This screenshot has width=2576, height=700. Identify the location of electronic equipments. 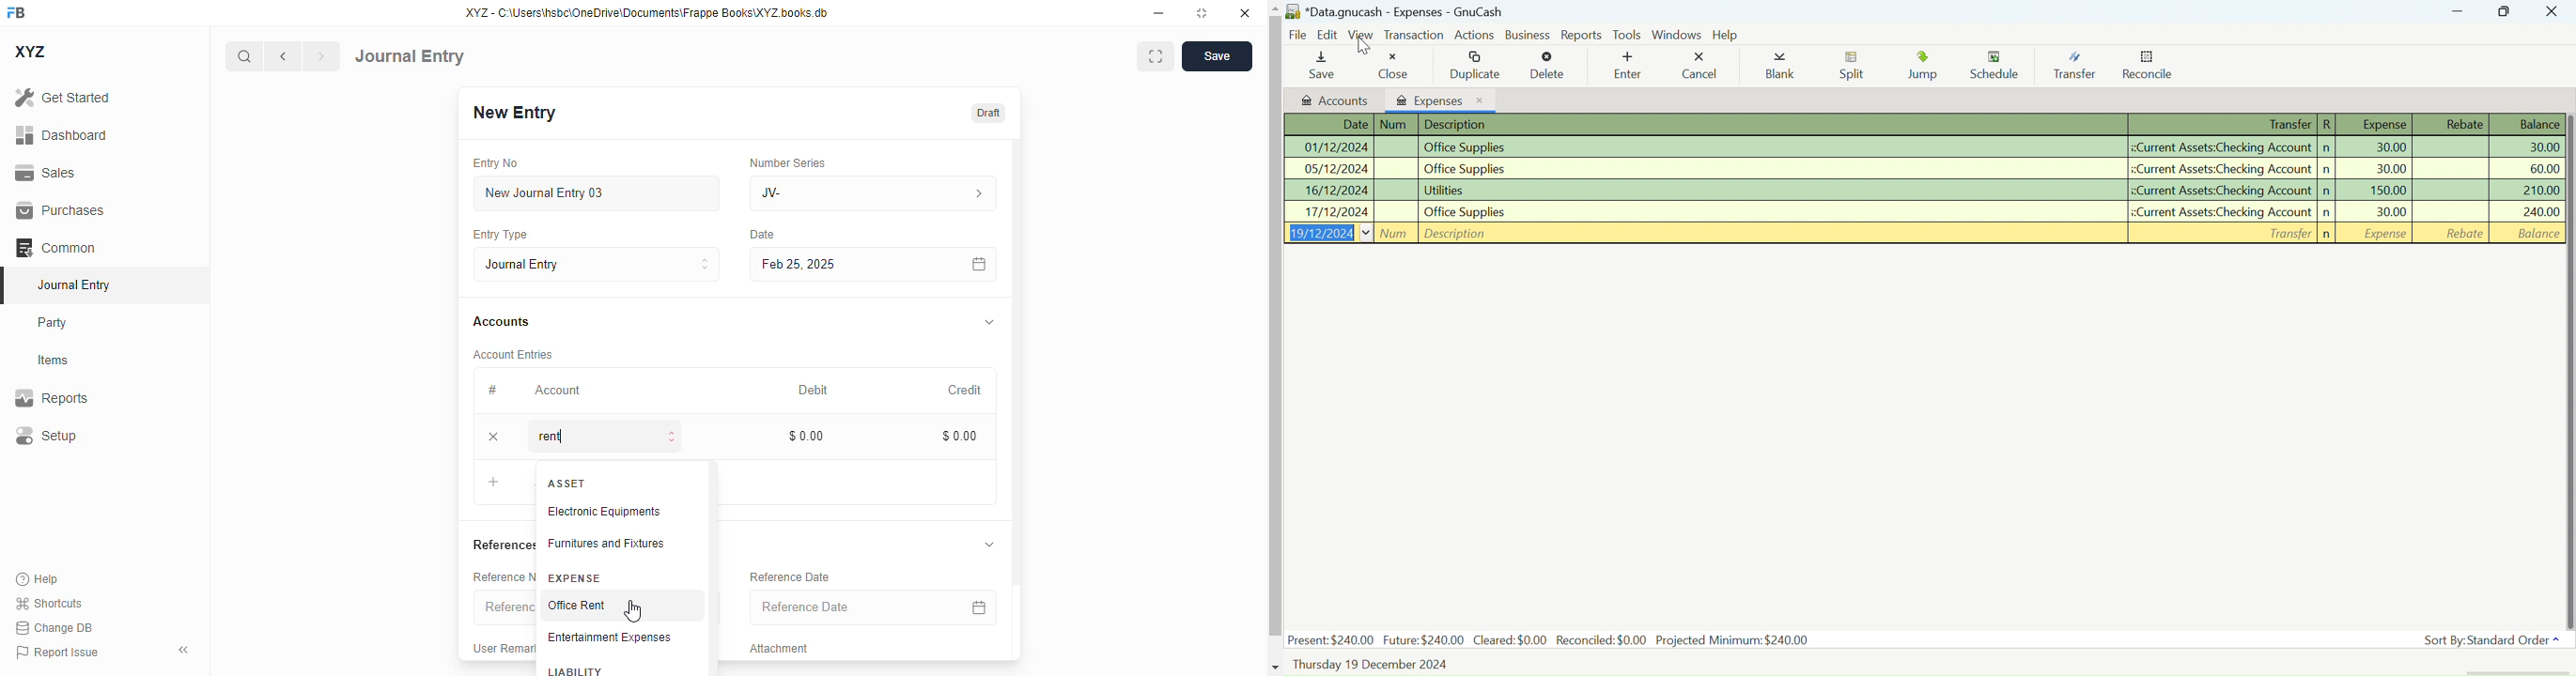
(604, 511).